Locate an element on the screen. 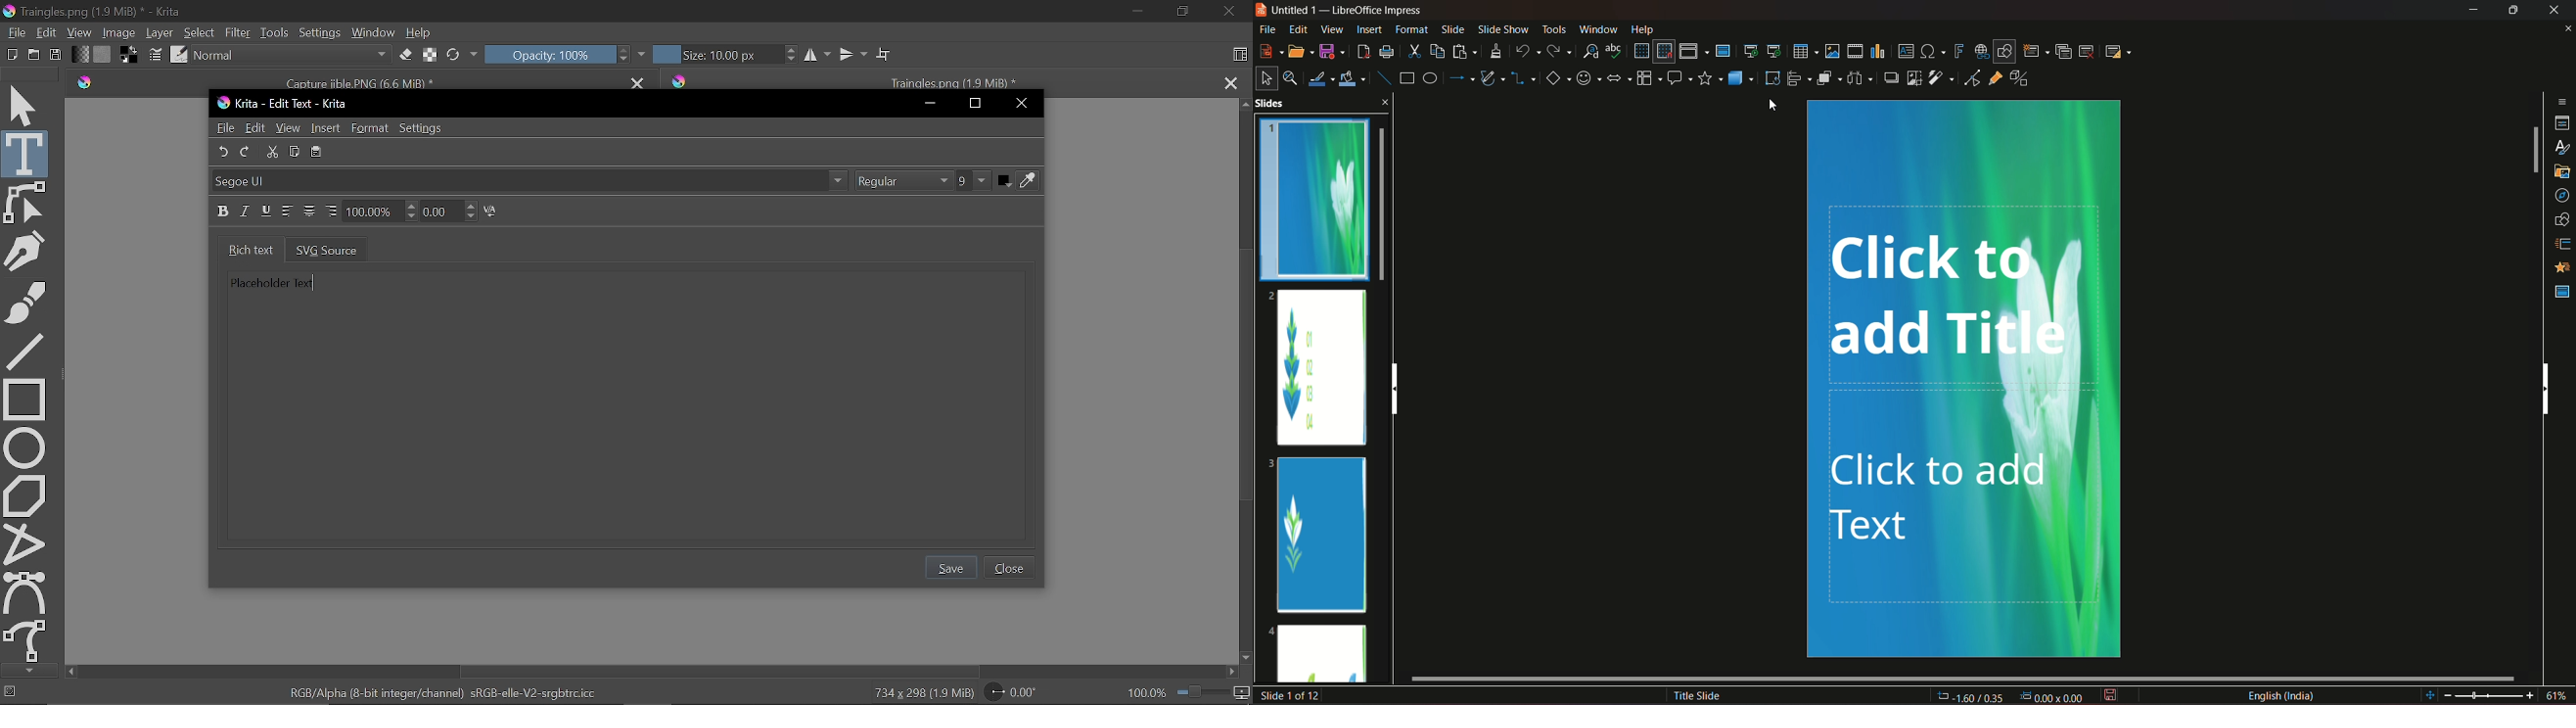  export directly as pdf is located at coordinates (1363, 50).